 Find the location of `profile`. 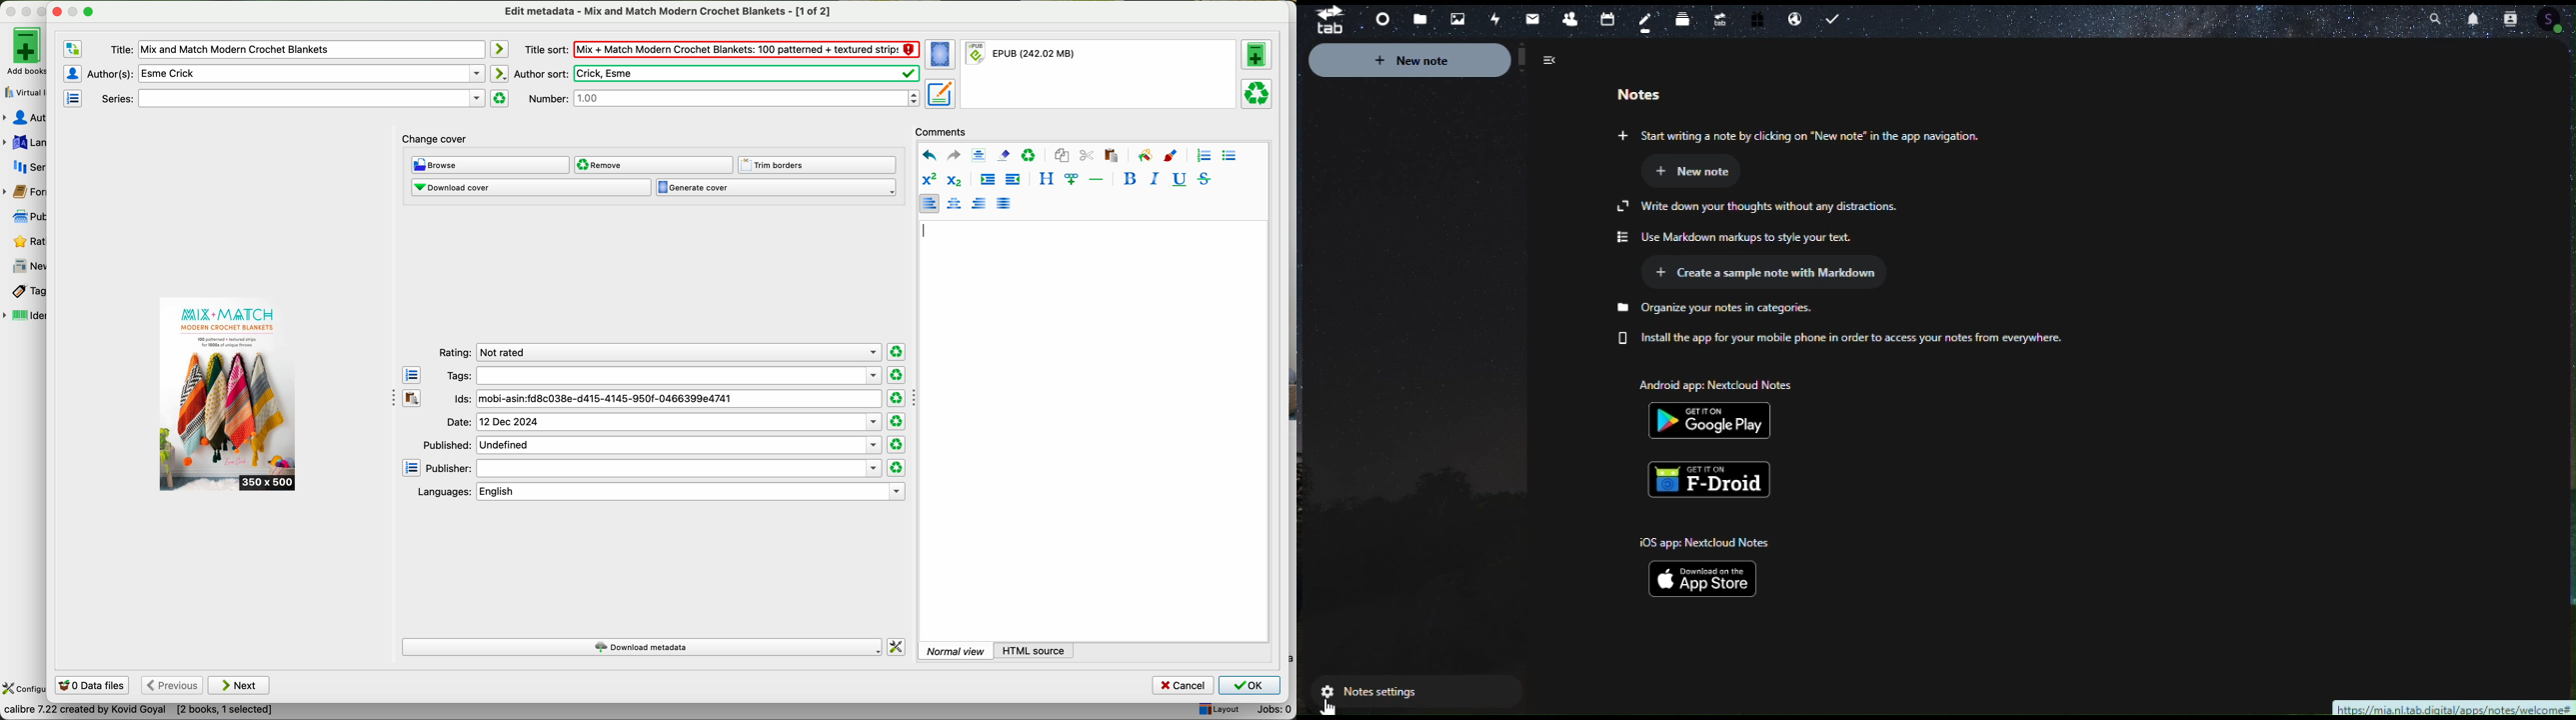

profile is located at coordinates (2561, 21).